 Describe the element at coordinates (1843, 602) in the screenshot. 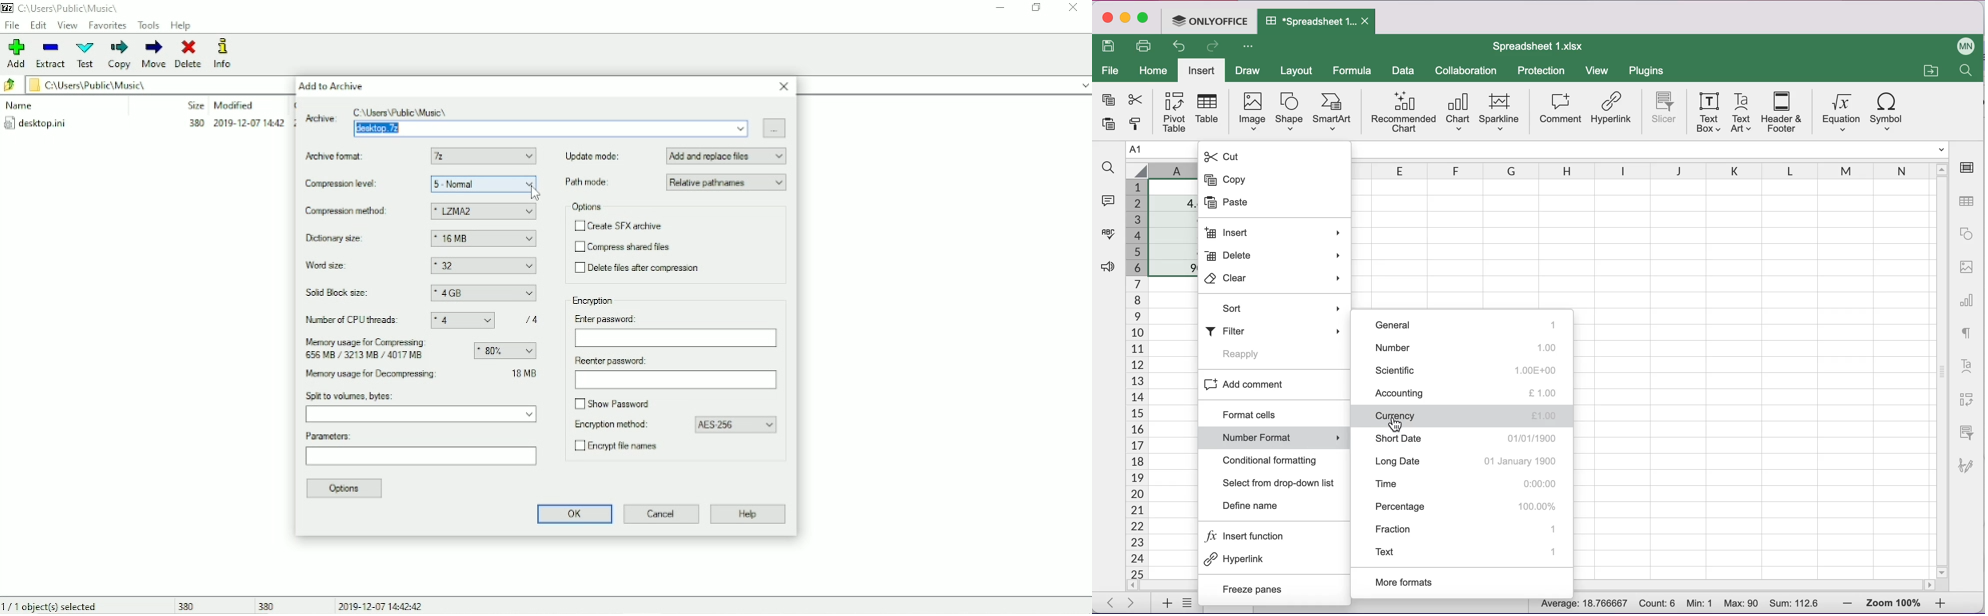

I see `zoom out` at that location.